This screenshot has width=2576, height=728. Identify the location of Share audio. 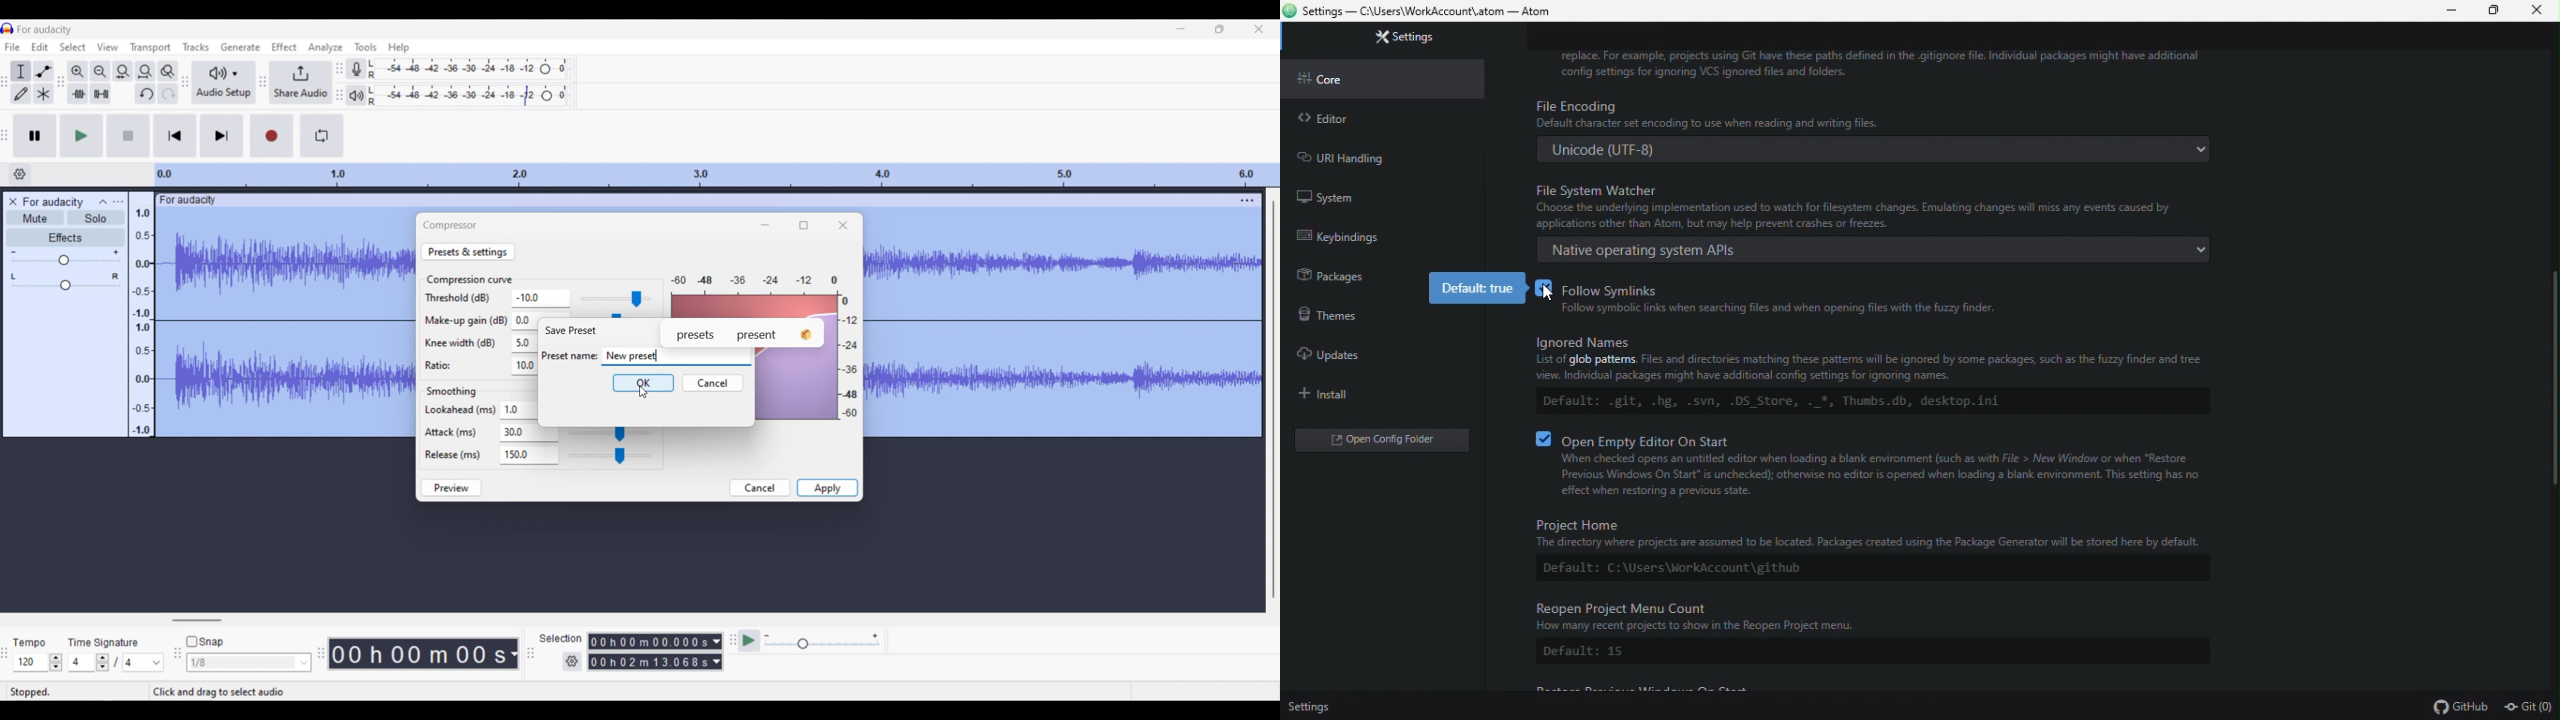
(300, 83).